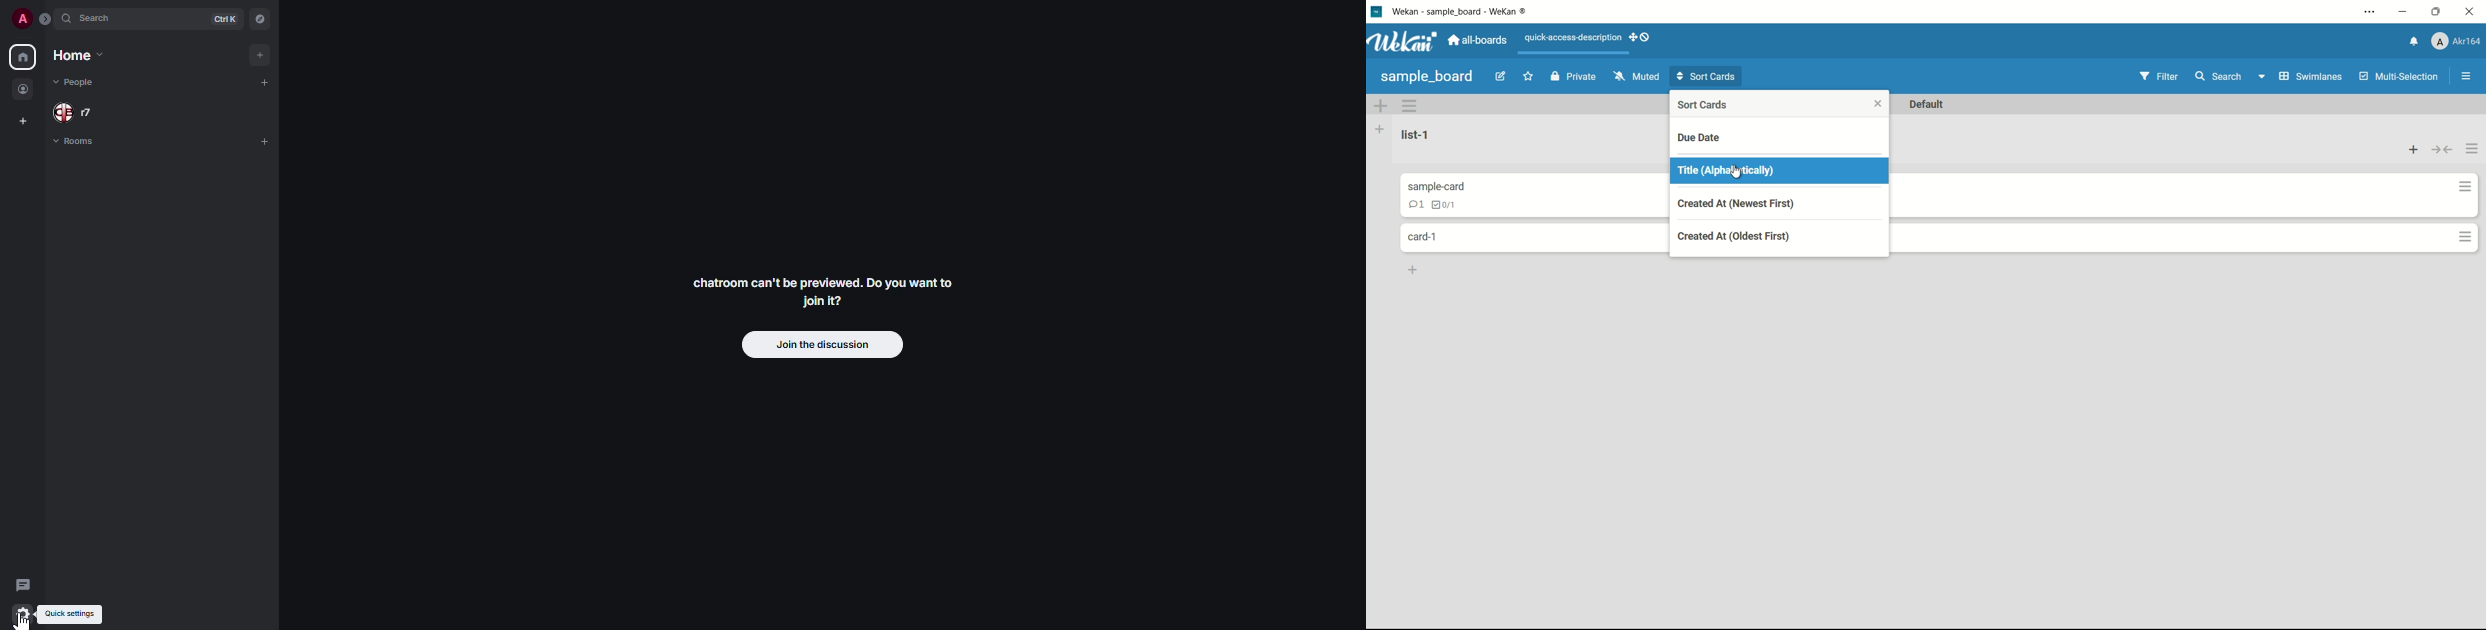  I want to click on add, so click(266, 54).